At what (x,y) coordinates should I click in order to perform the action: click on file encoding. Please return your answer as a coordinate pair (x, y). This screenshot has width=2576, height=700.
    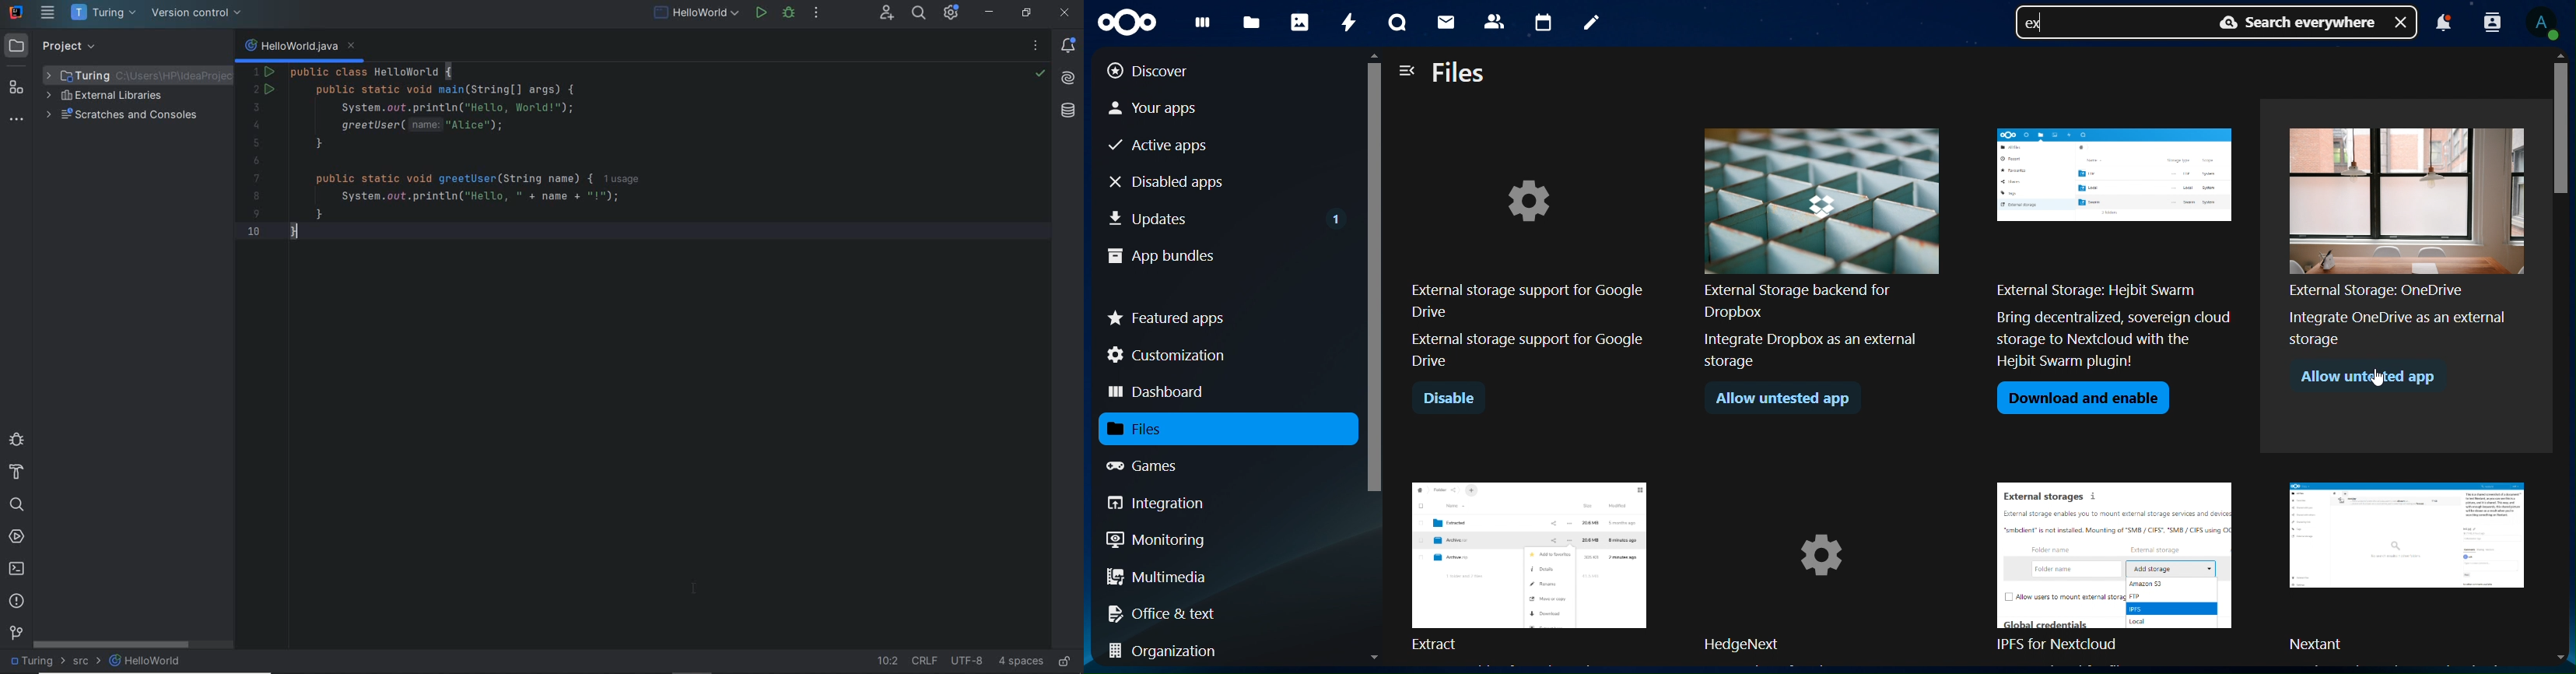
    Looking at the image, I should click on (968, 660).